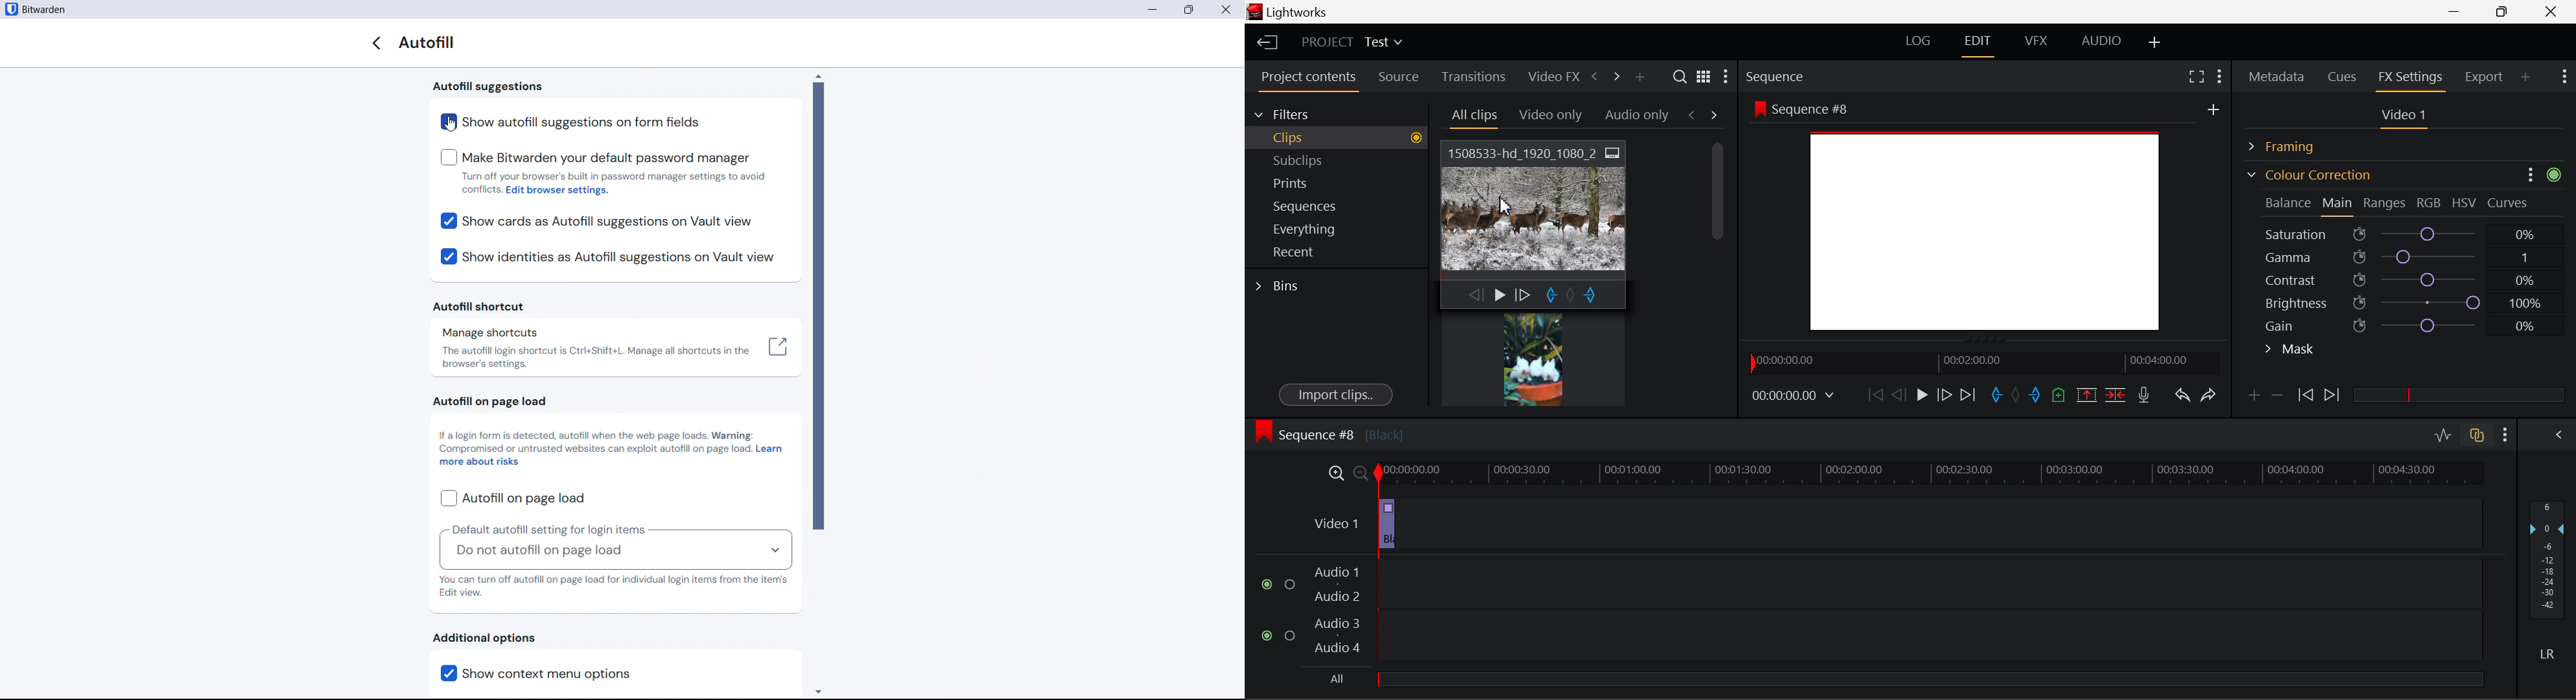  What do you see at coordinates (1306, 229) in the screenshot?
I see `Everything` at bounding box center [1306, 229].